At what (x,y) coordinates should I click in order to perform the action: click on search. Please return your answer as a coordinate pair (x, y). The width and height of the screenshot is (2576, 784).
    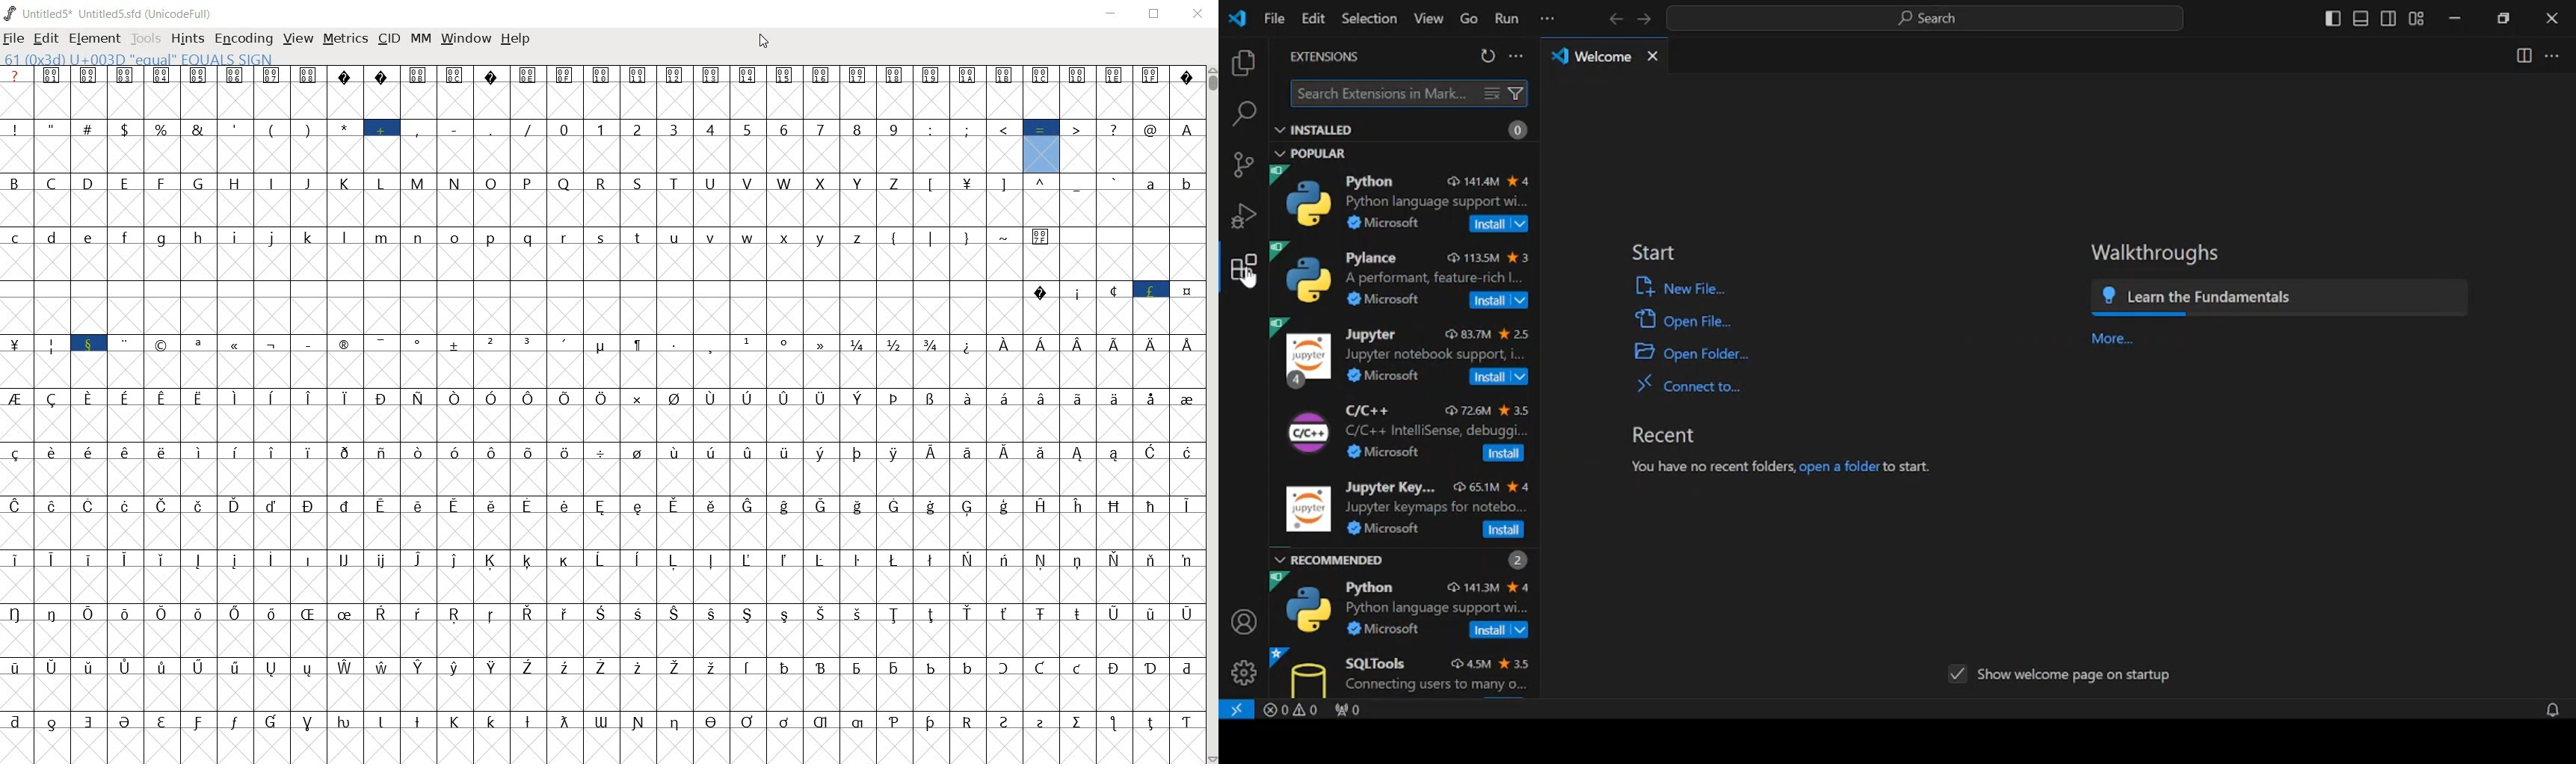
    Looking at the image, I should click on (1928, 18).